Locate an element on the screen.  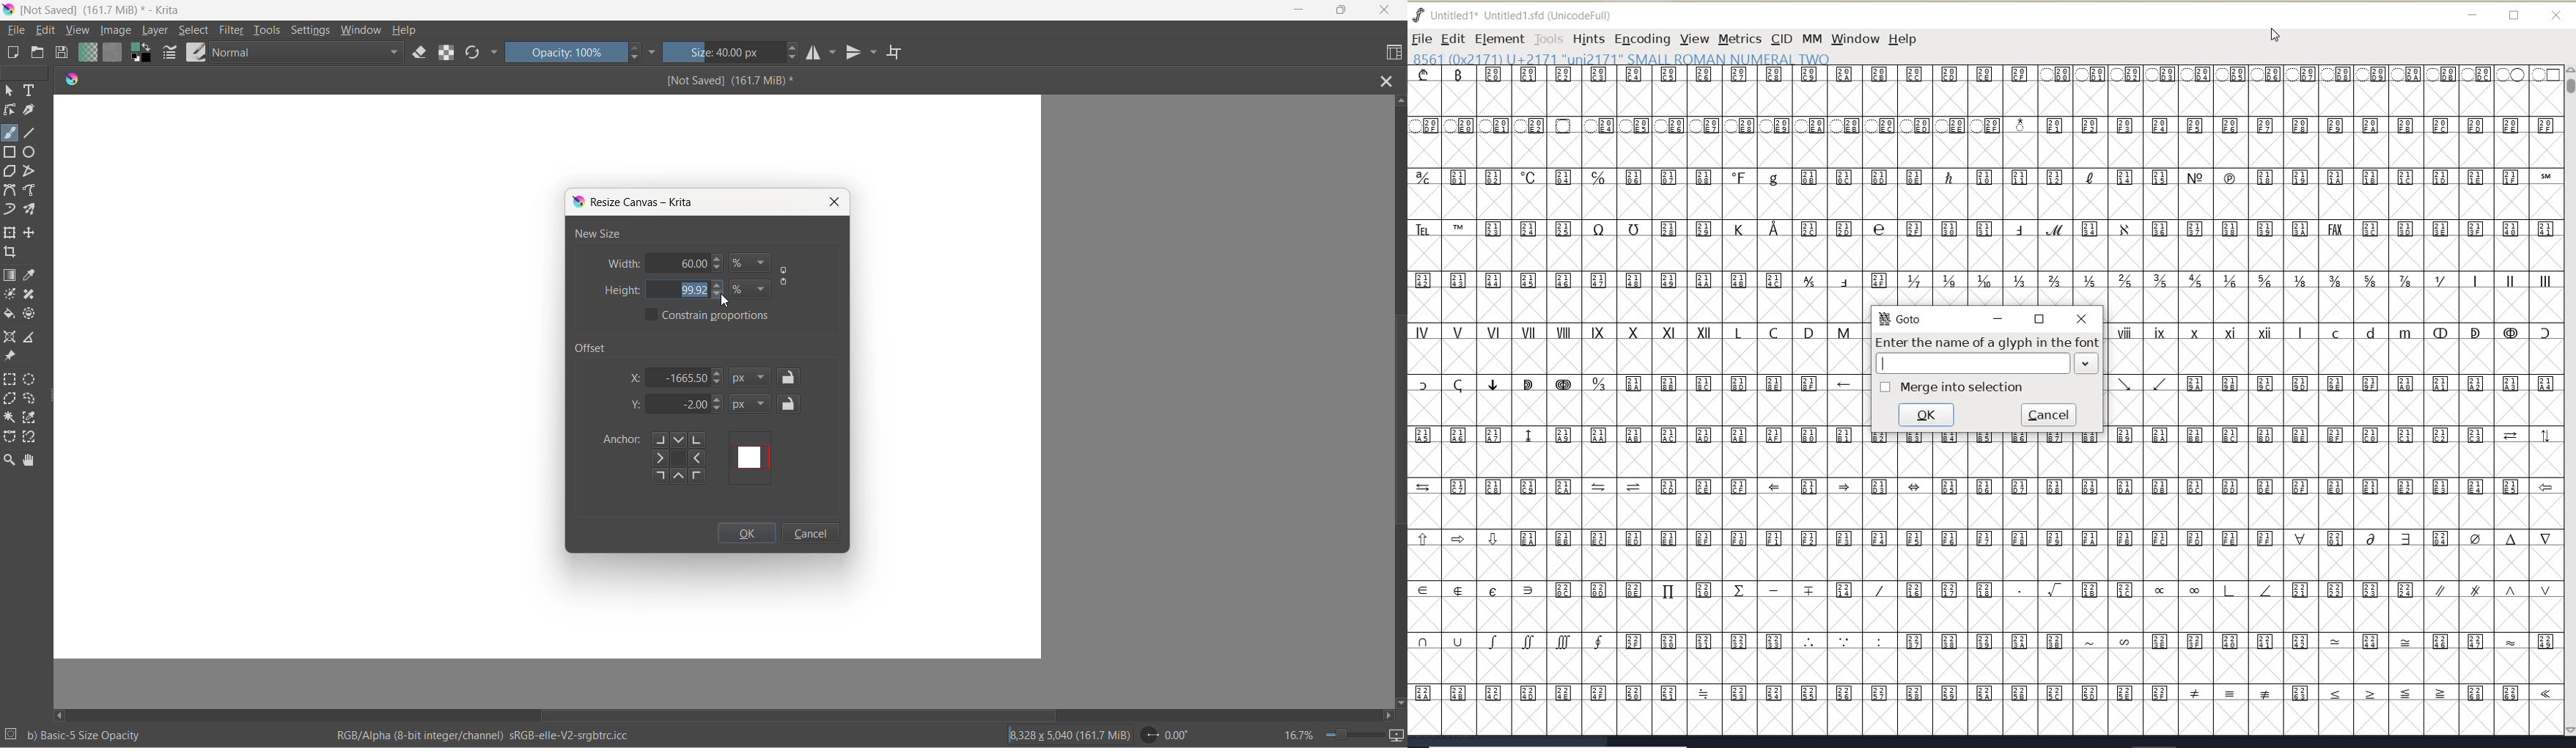
new document is located at coordinates (15, 53).